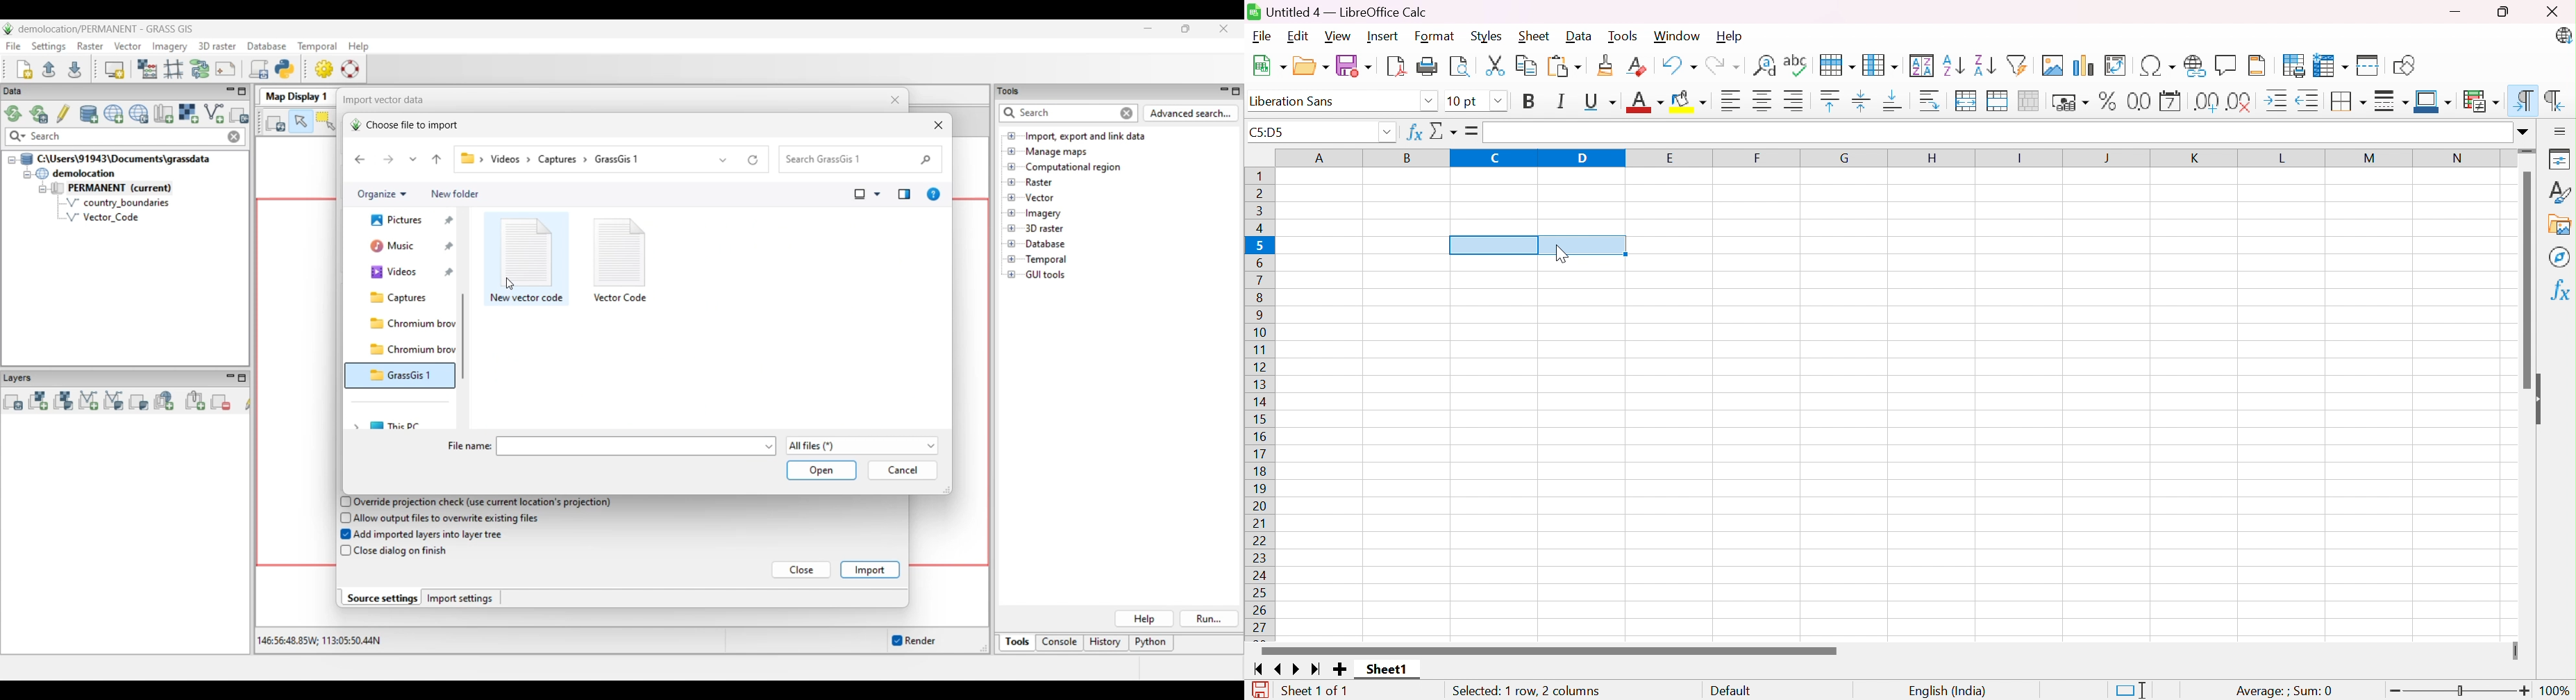 The image size is (2576, 700). What do you see at coordinates (2523, 133) in the screenshot?
I see `Drop Down` at bounding box center [2523, 133].